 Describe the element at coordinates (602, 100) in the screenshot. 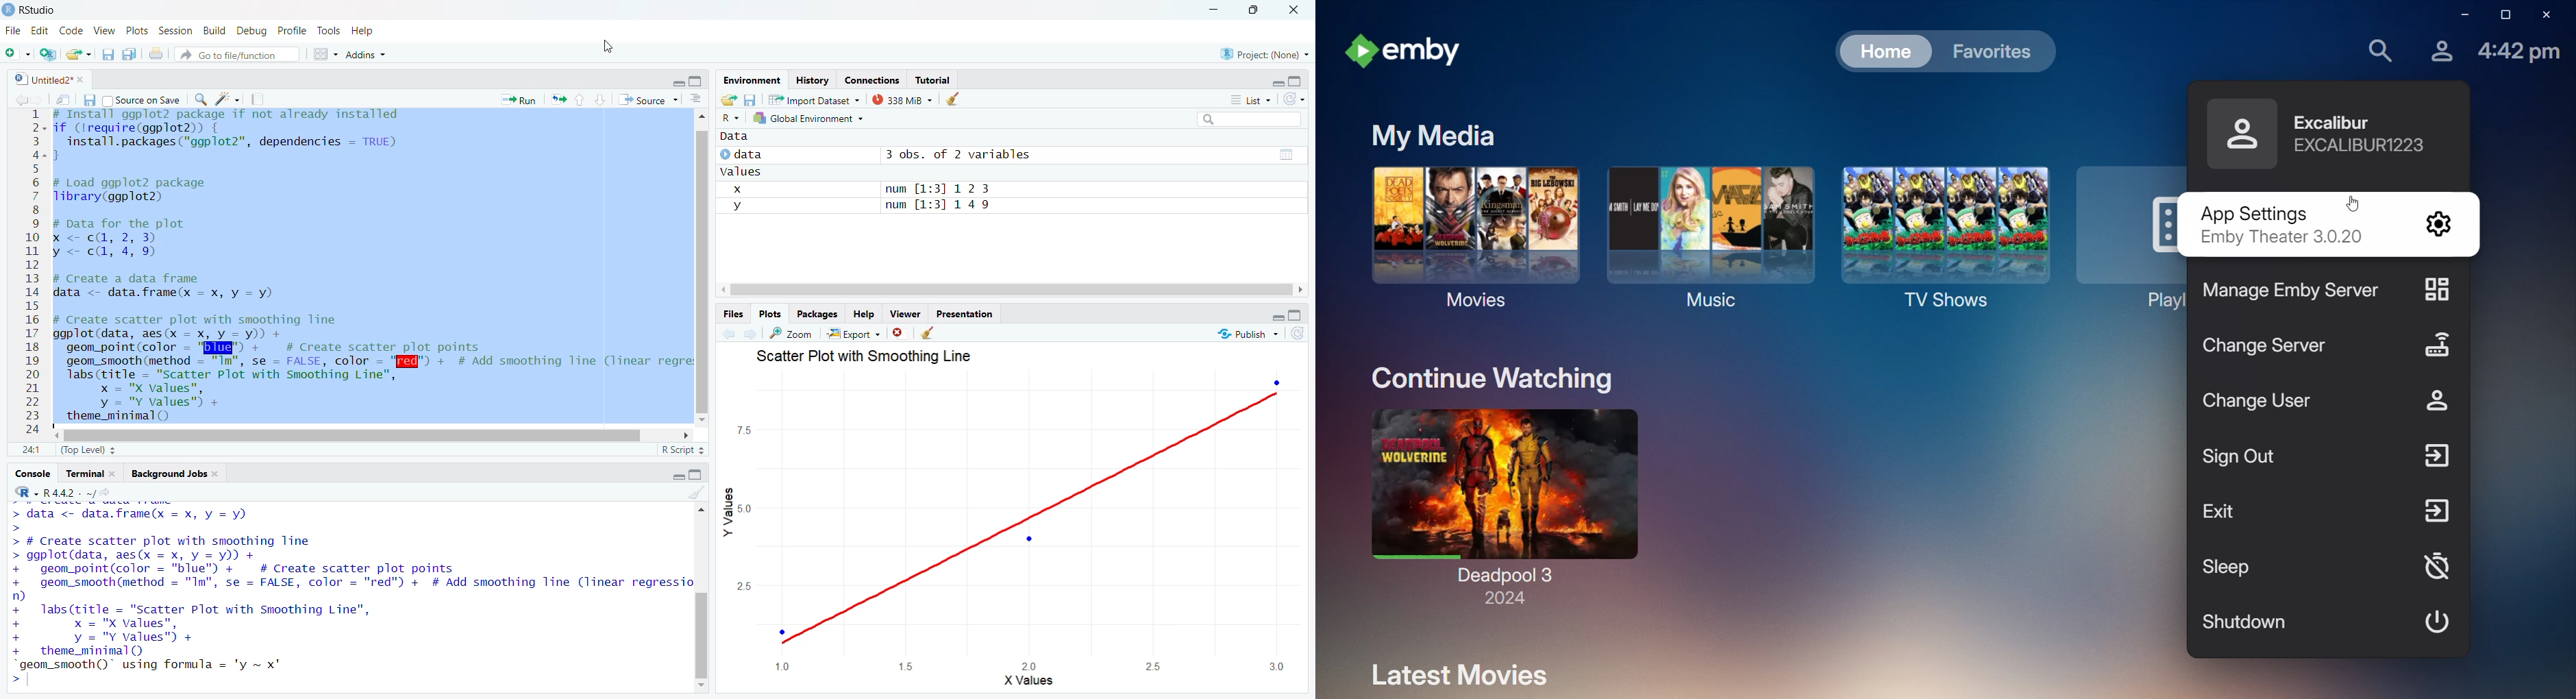

I see `go to next section/chunk` at that location.